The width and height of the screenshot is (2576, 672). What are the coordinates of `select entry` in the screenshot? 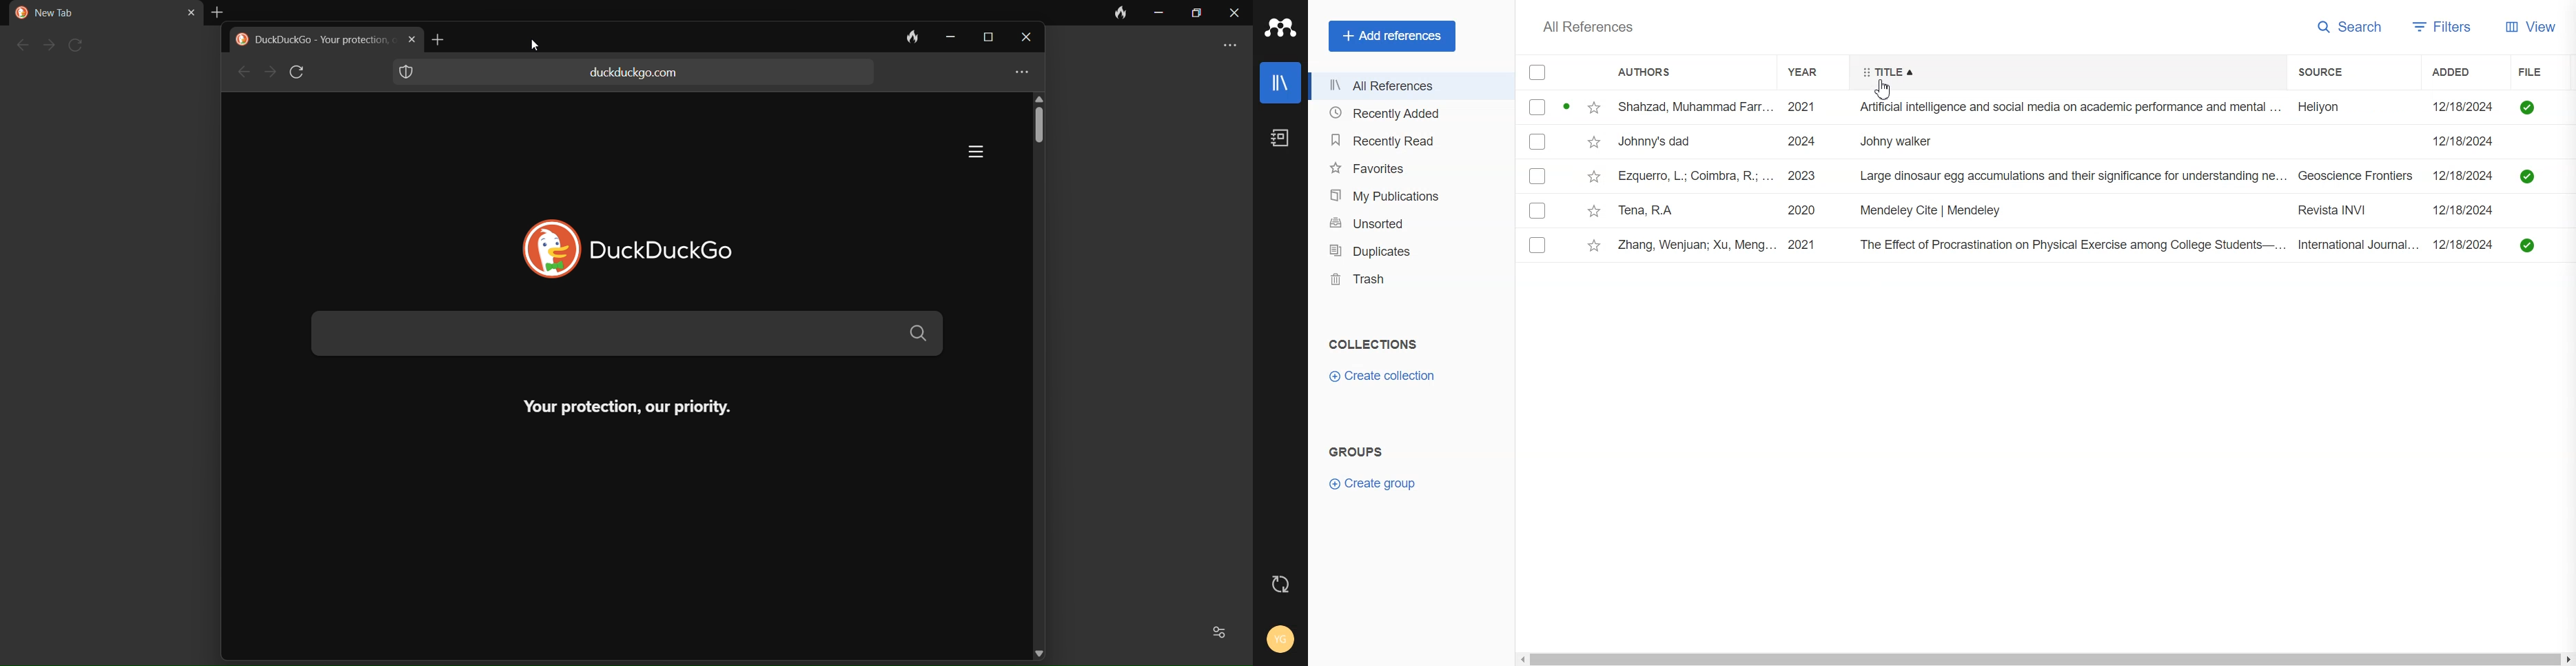 It's located at (1537, 107).